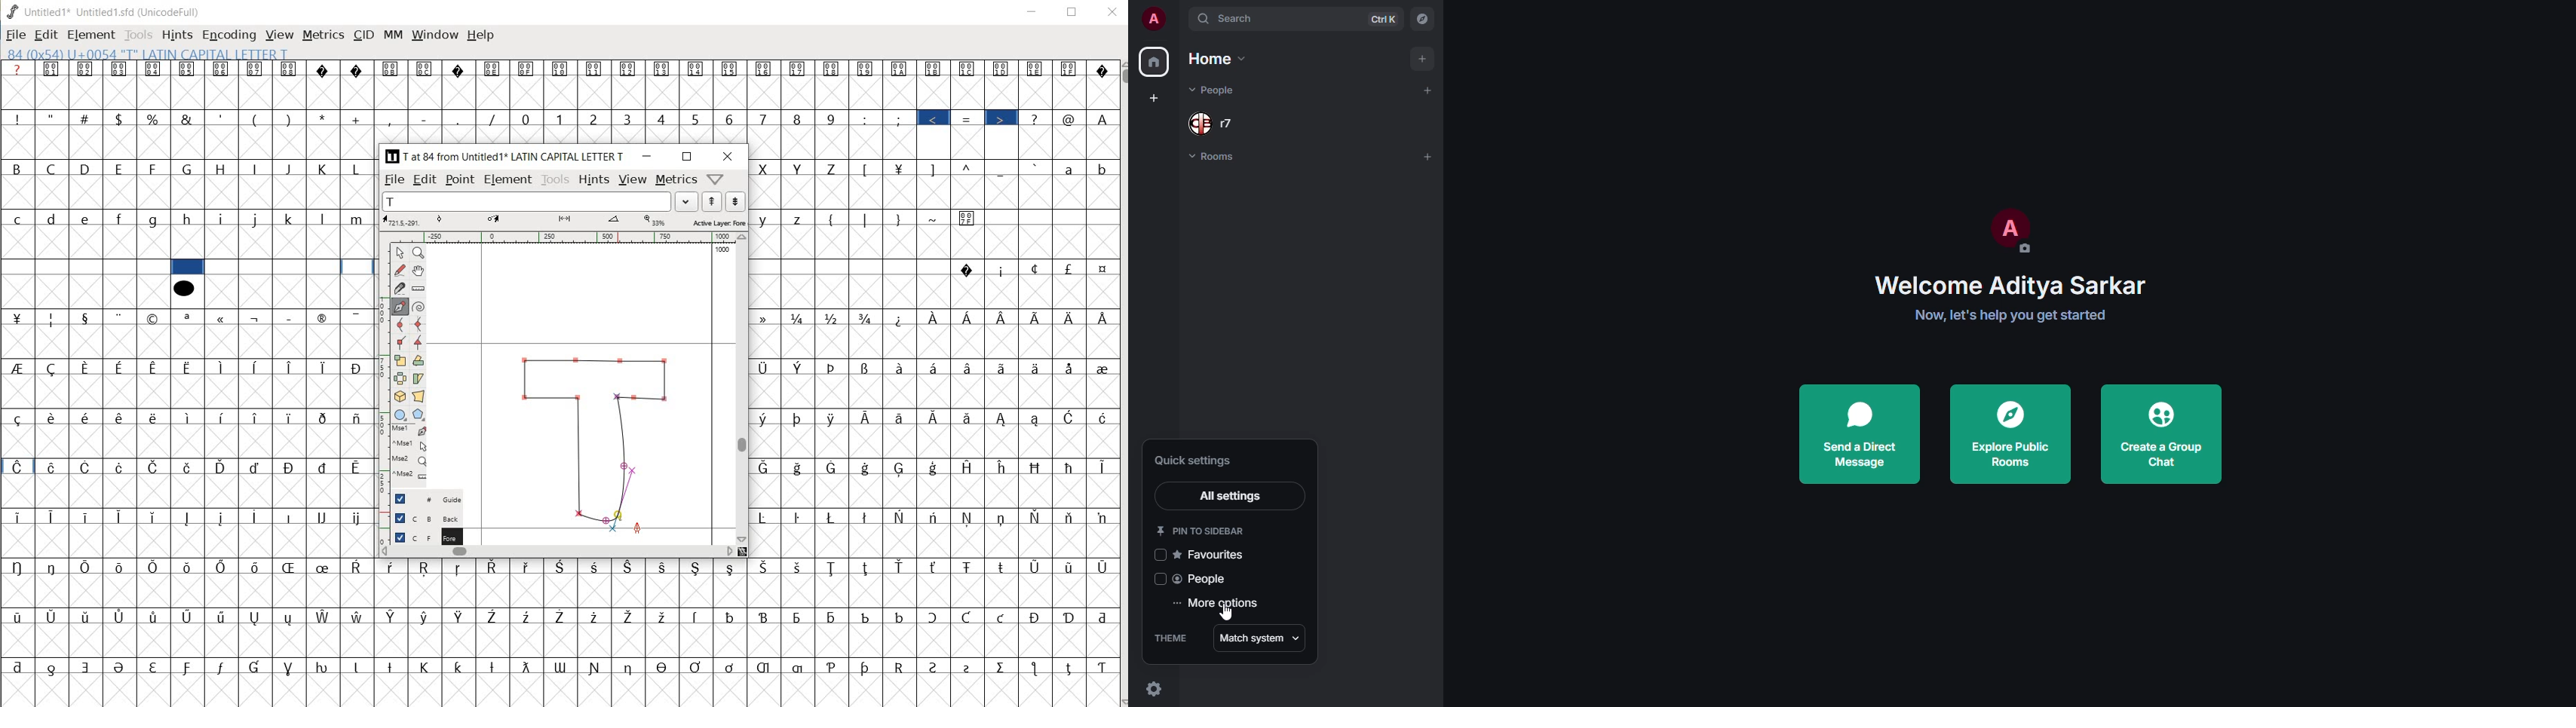 The image size is (2576, 728). Describe the element at coordinates (222, 318) in the screenshot. I see `Symbol` at that location.